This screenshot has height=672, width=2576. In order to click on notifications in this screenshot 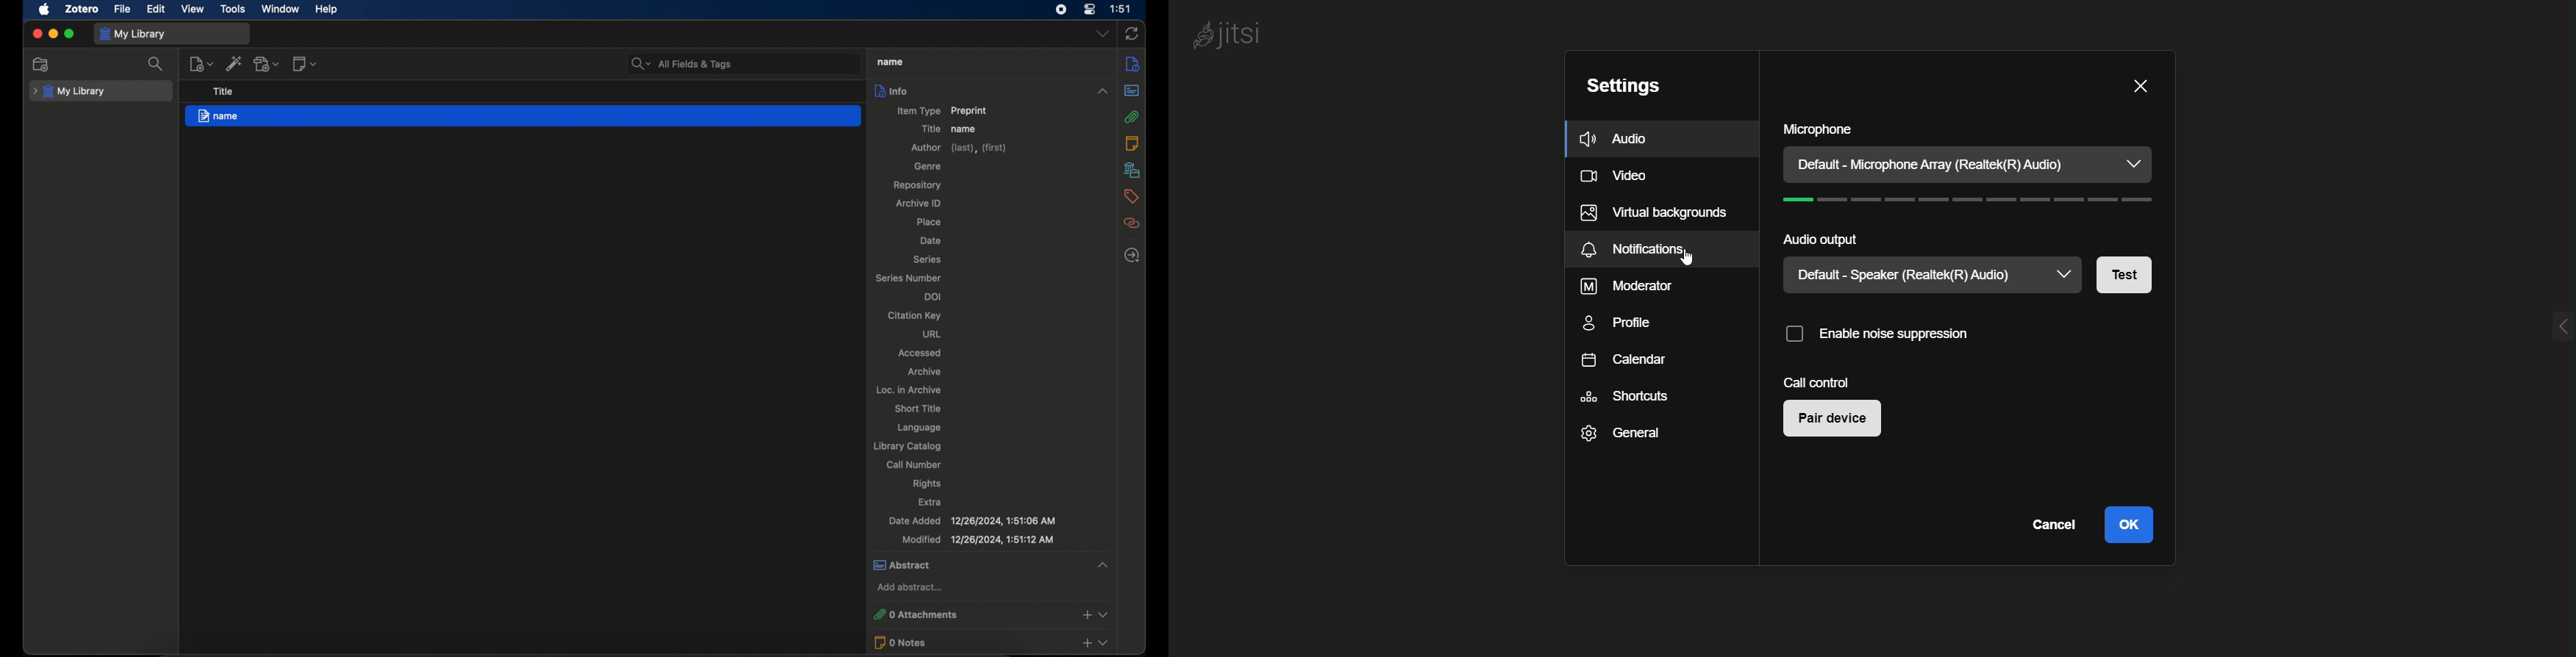, I will do `click(1652, 250)`.